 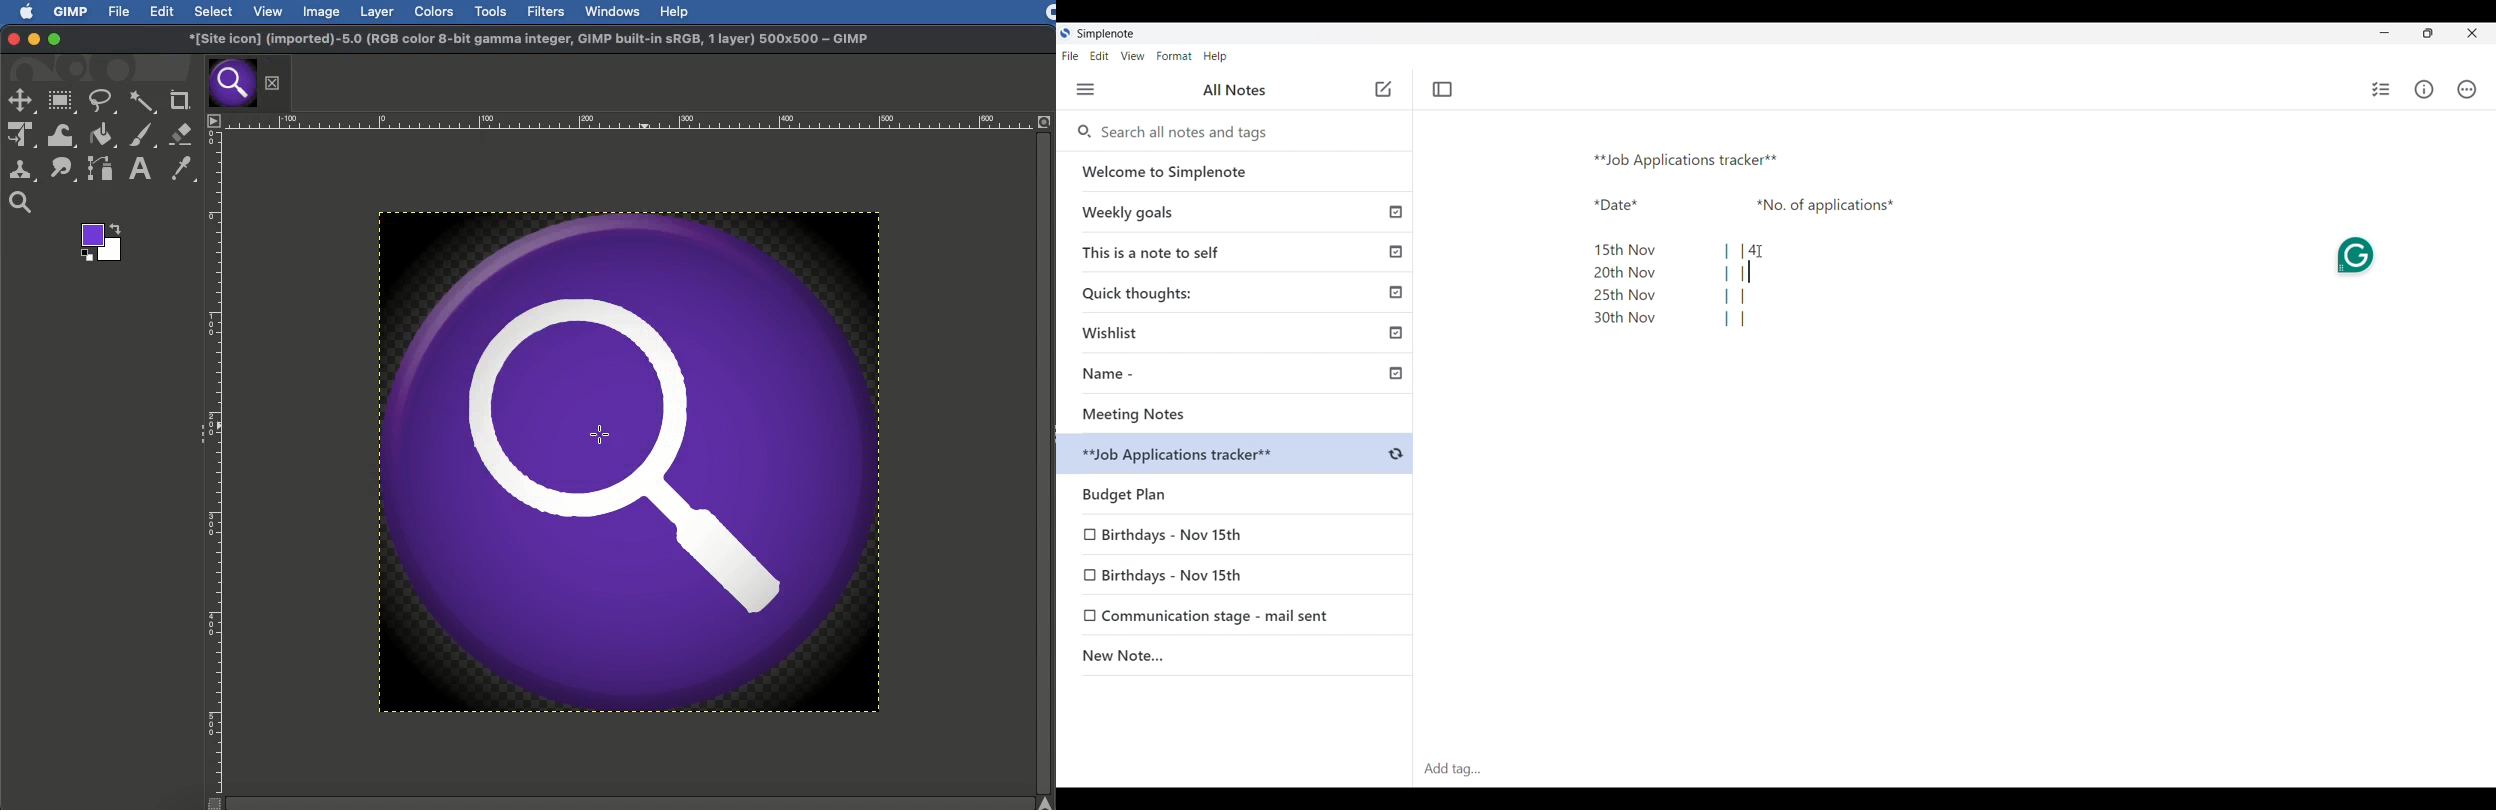 I want to click on Warp transformation, so click(x=62, y=136).